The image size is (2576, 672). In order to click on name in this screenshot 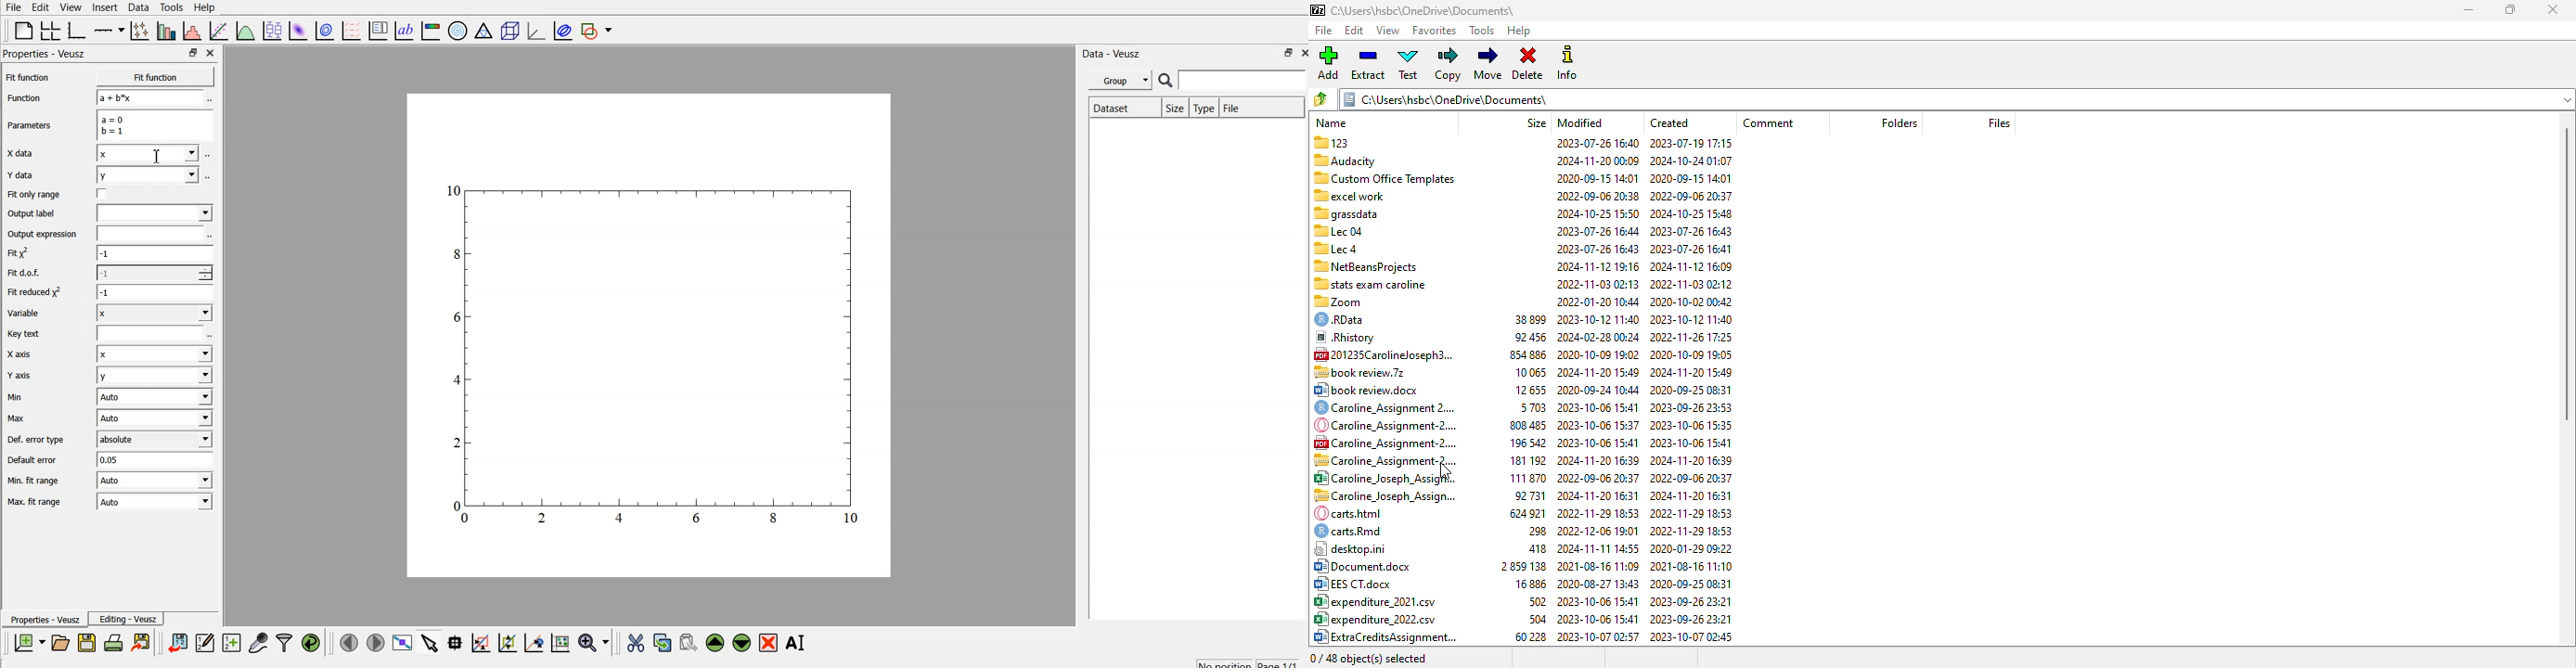, I will do `click(1336, 122)`.